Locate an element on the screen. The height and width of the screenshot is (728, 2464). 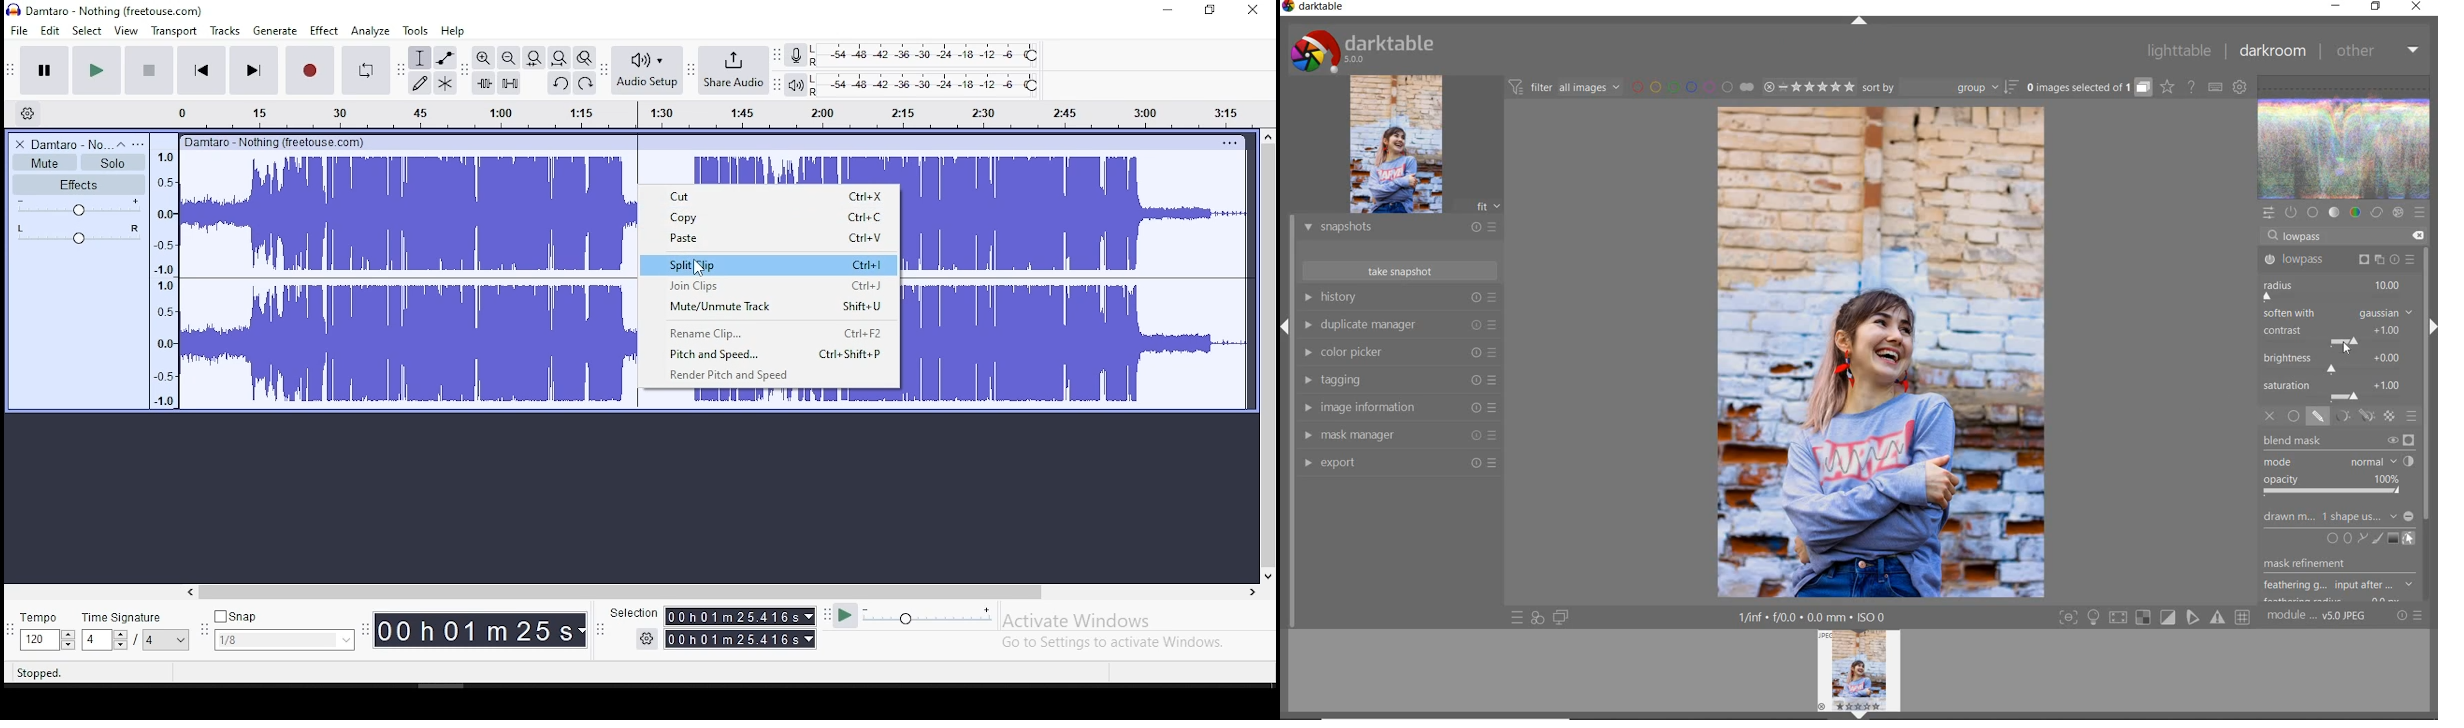
cursor position is located at coordinates (2347, 349).